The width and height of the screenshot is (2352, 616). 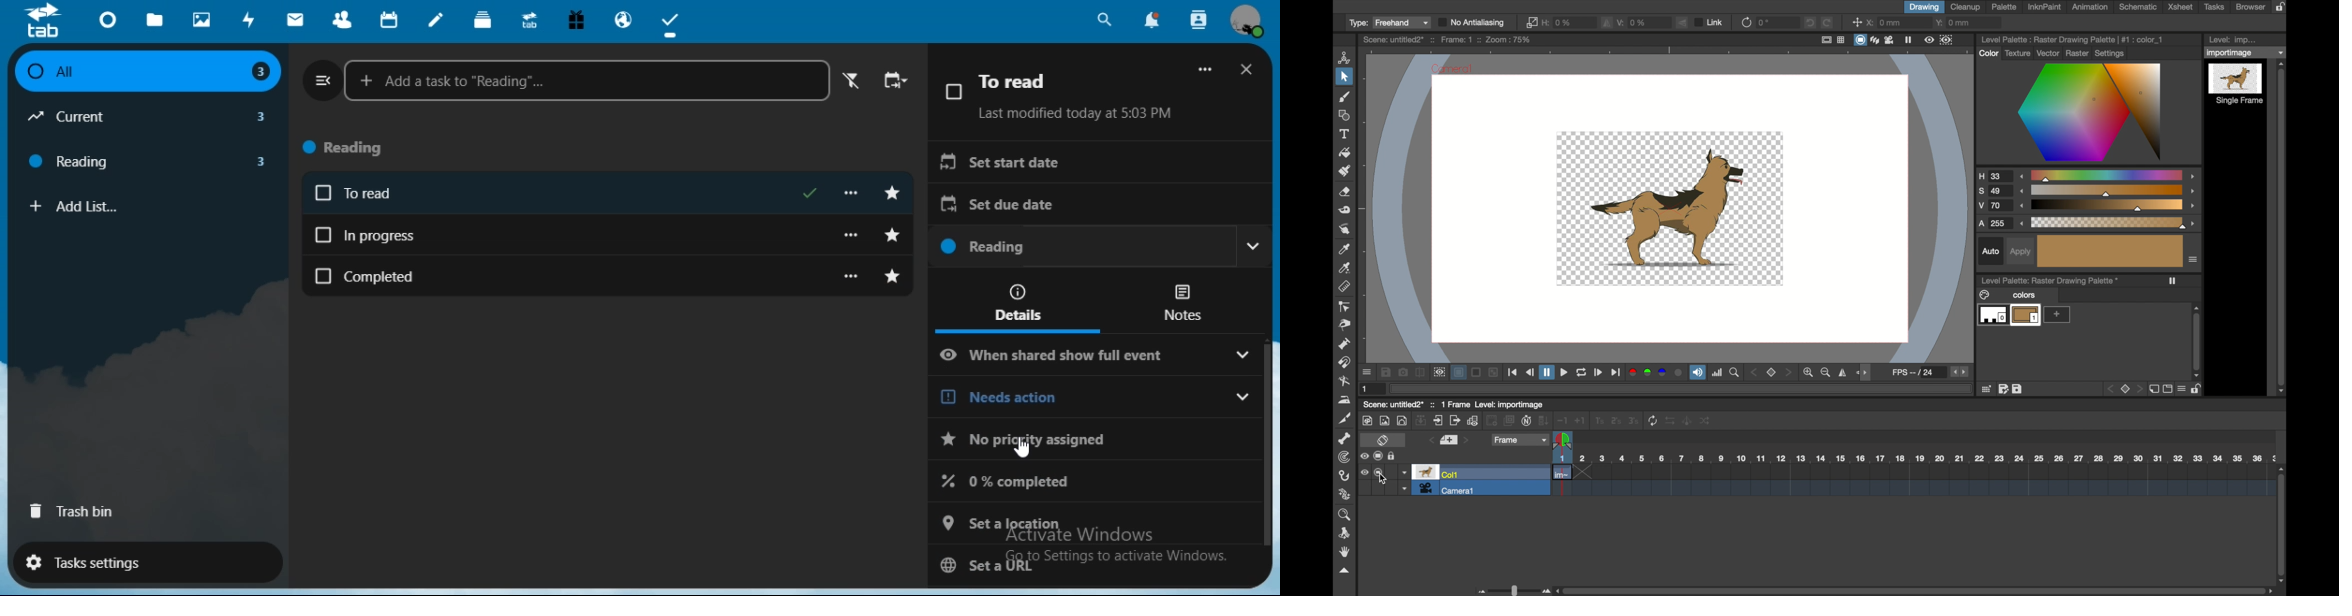 I want to click on raster, so click(x=2077, y=52).